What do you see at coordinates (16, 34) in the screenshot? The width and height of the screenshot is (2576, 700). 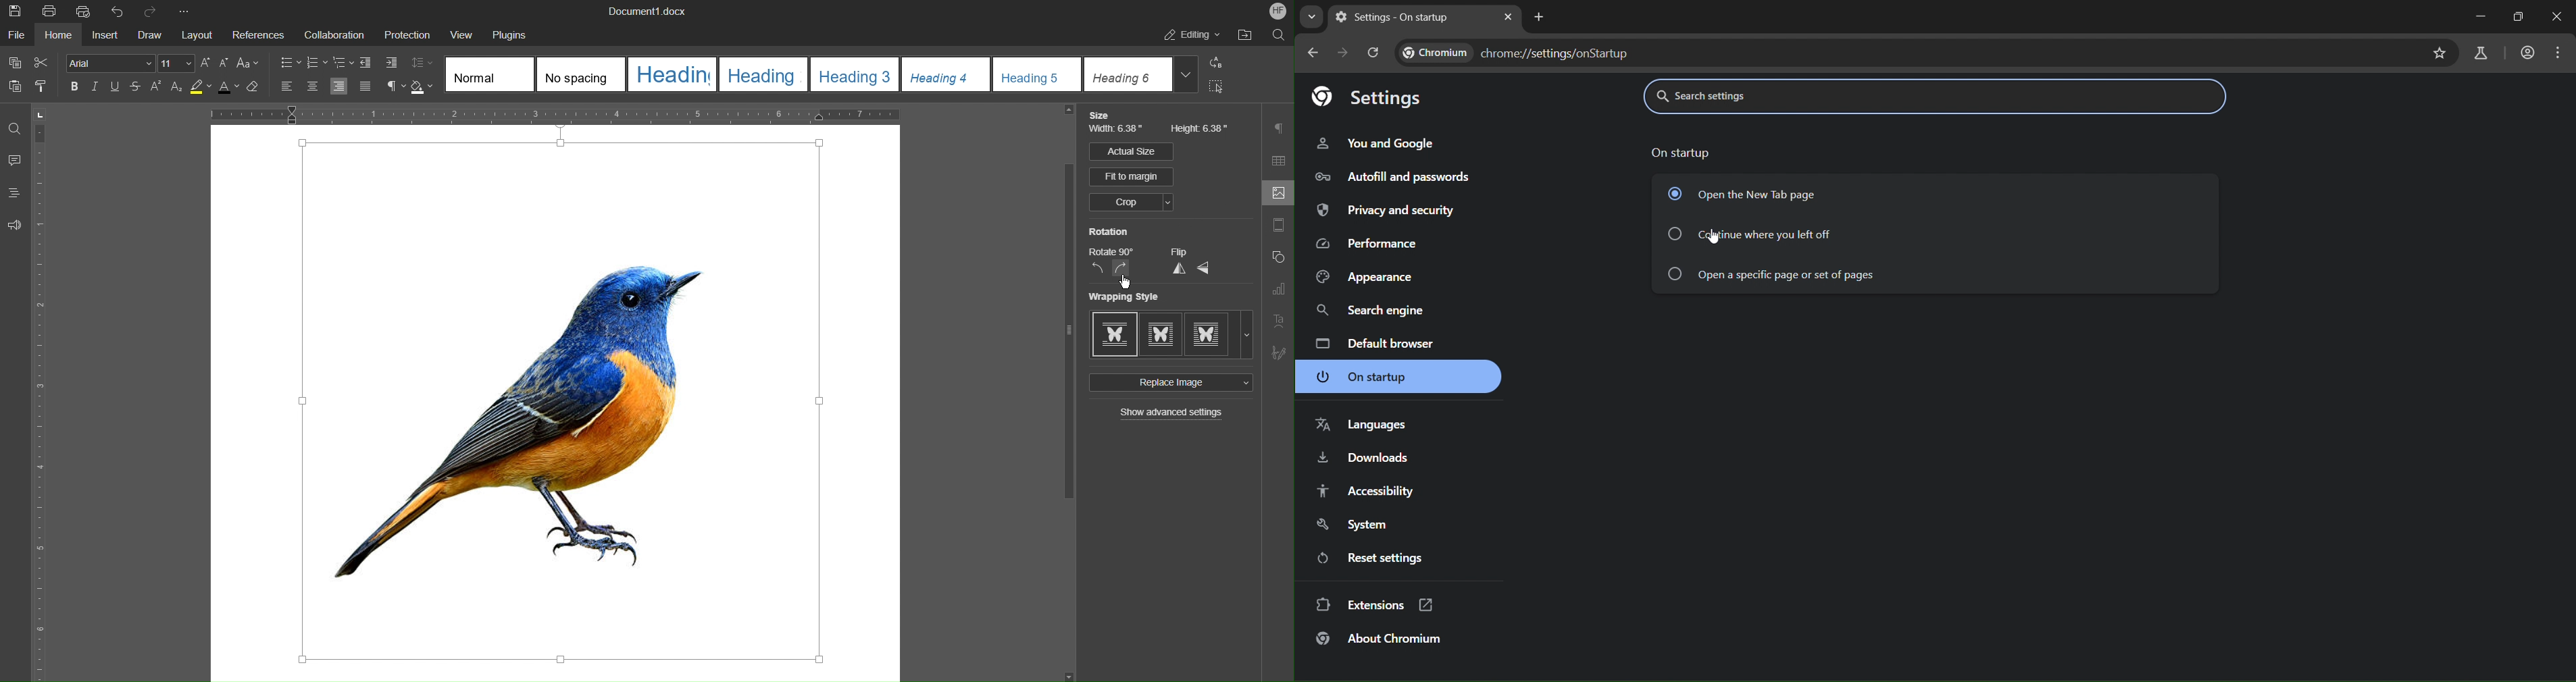 I see `File` at bounding box center [16, 34].